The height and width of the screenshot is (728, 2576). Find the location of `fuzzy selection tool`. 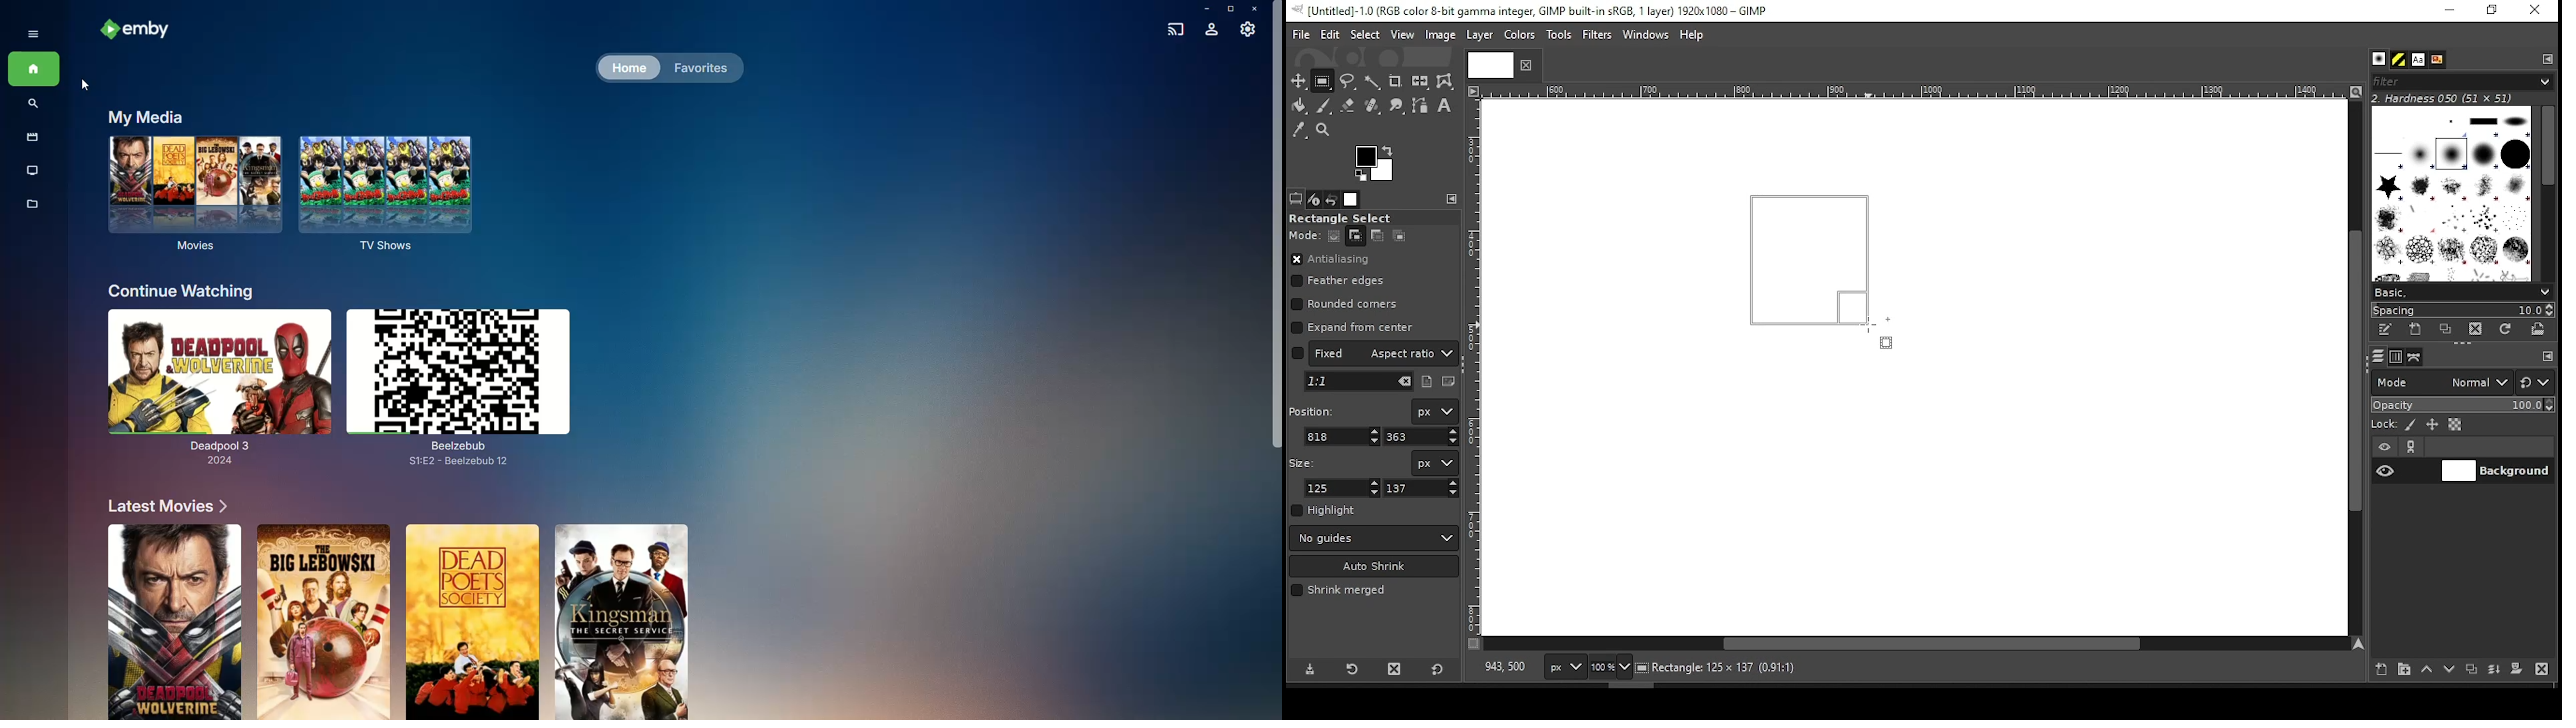

fuzzy selection tool is located at coordinates (1373, 82).